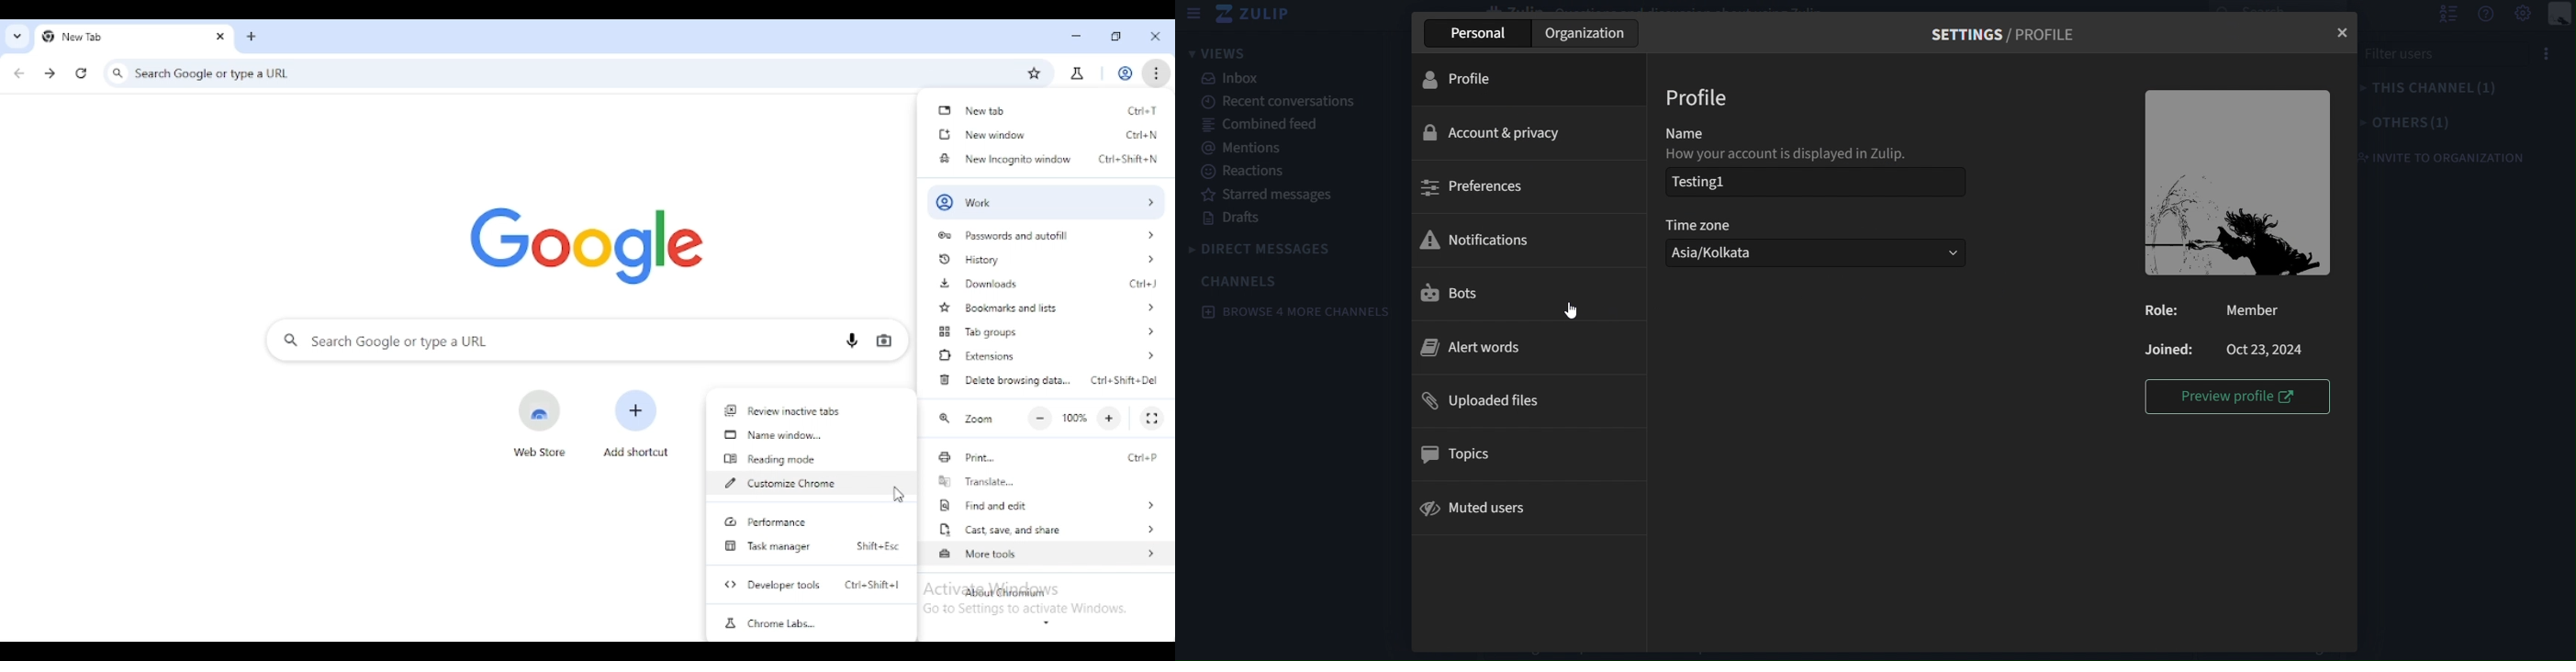 This screenshot has height=672, width=2576. Describe the element at coordinates (1040, 419) in the screenshot. I see `make text smalled` at that location.